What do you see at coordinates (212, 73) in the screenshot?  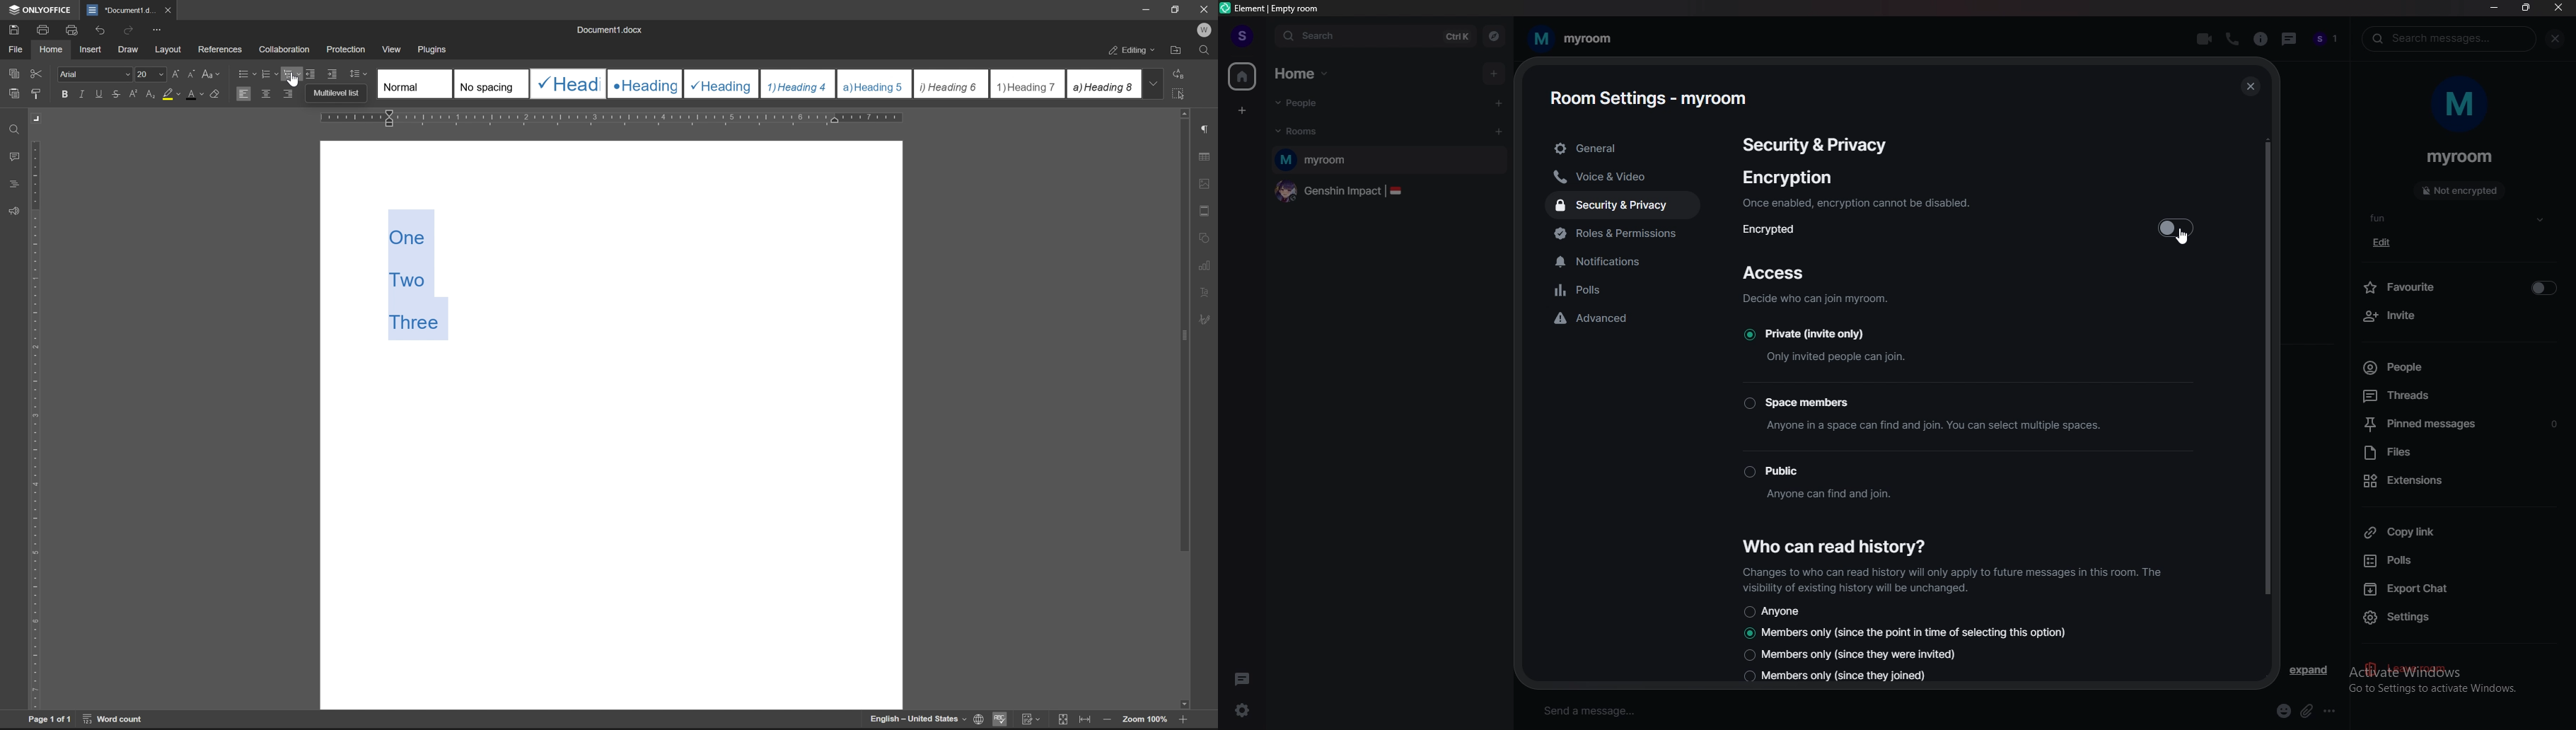 I see `change case` at bounding box center [212, 73].